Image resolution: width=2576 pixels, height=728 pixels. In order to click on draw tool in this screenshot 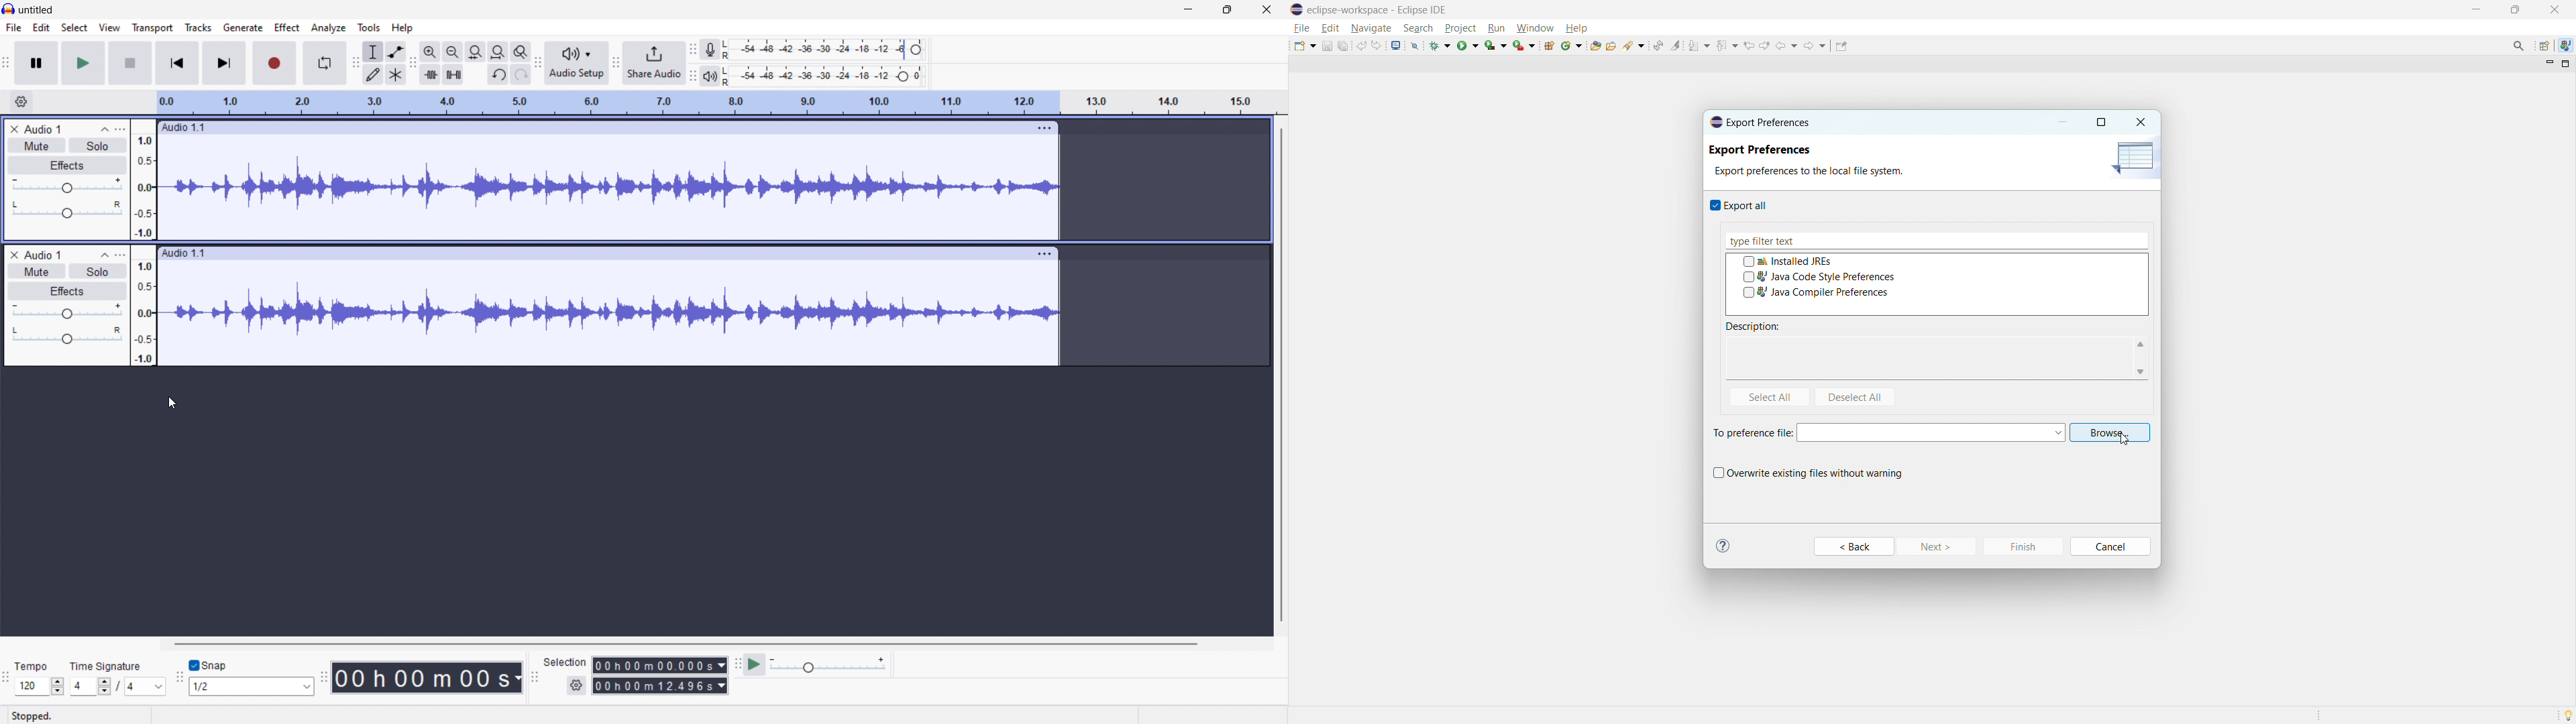, I will do `click(374, 74)`.